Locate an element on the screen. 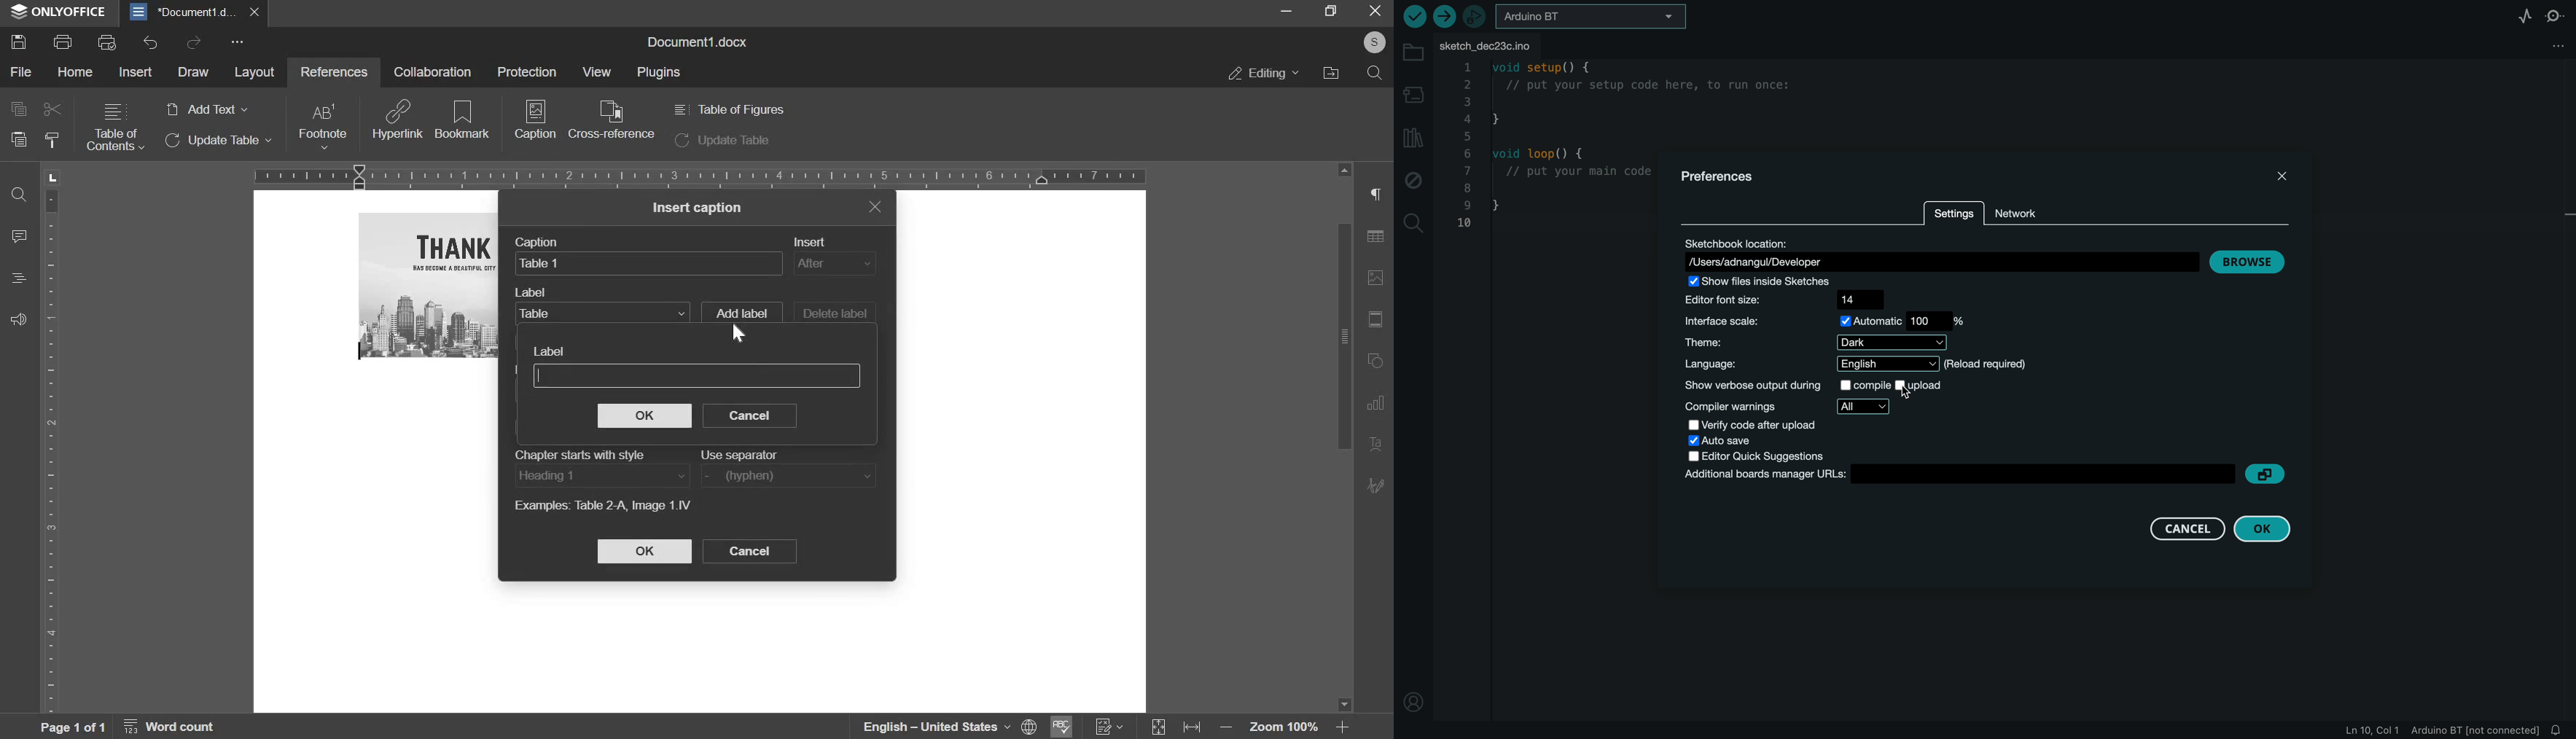 This screenshot has height=756, width=2576. Insert is located at coordinates (808, 241).